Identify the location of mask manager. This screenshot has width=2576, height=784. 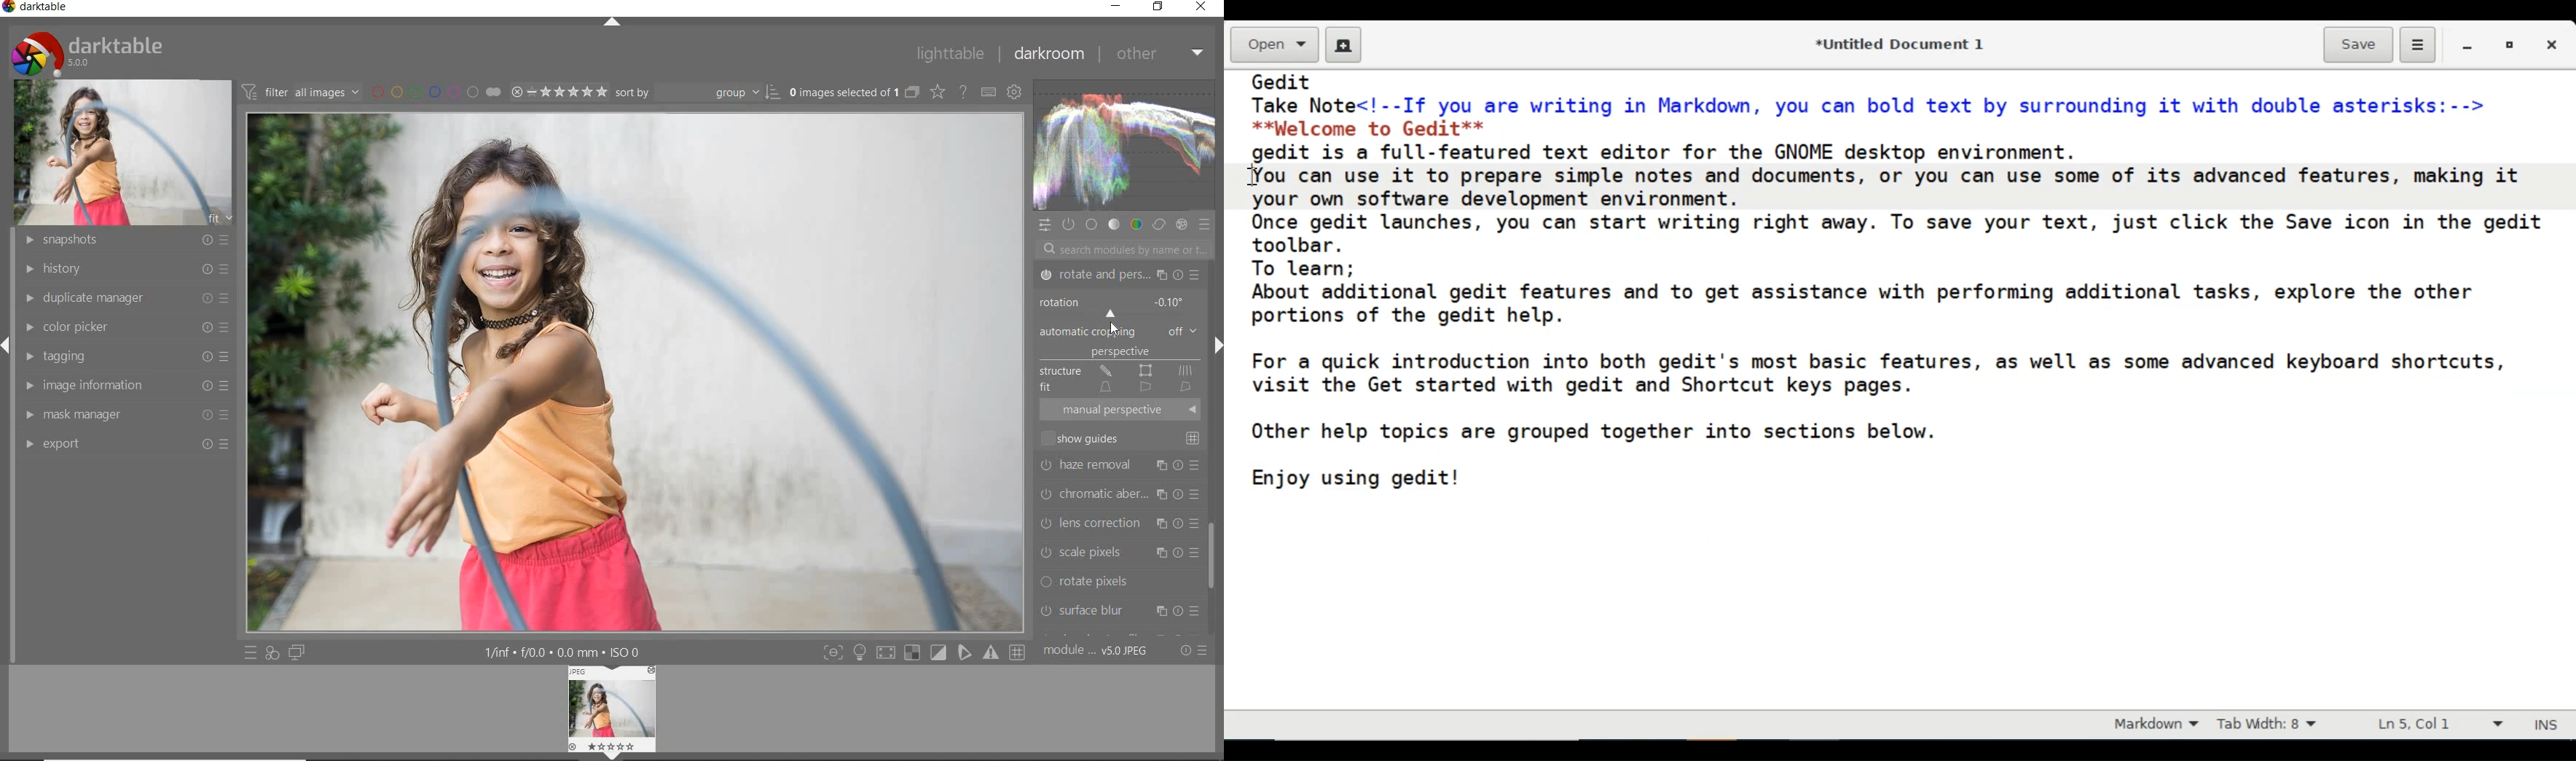
(125, 415).